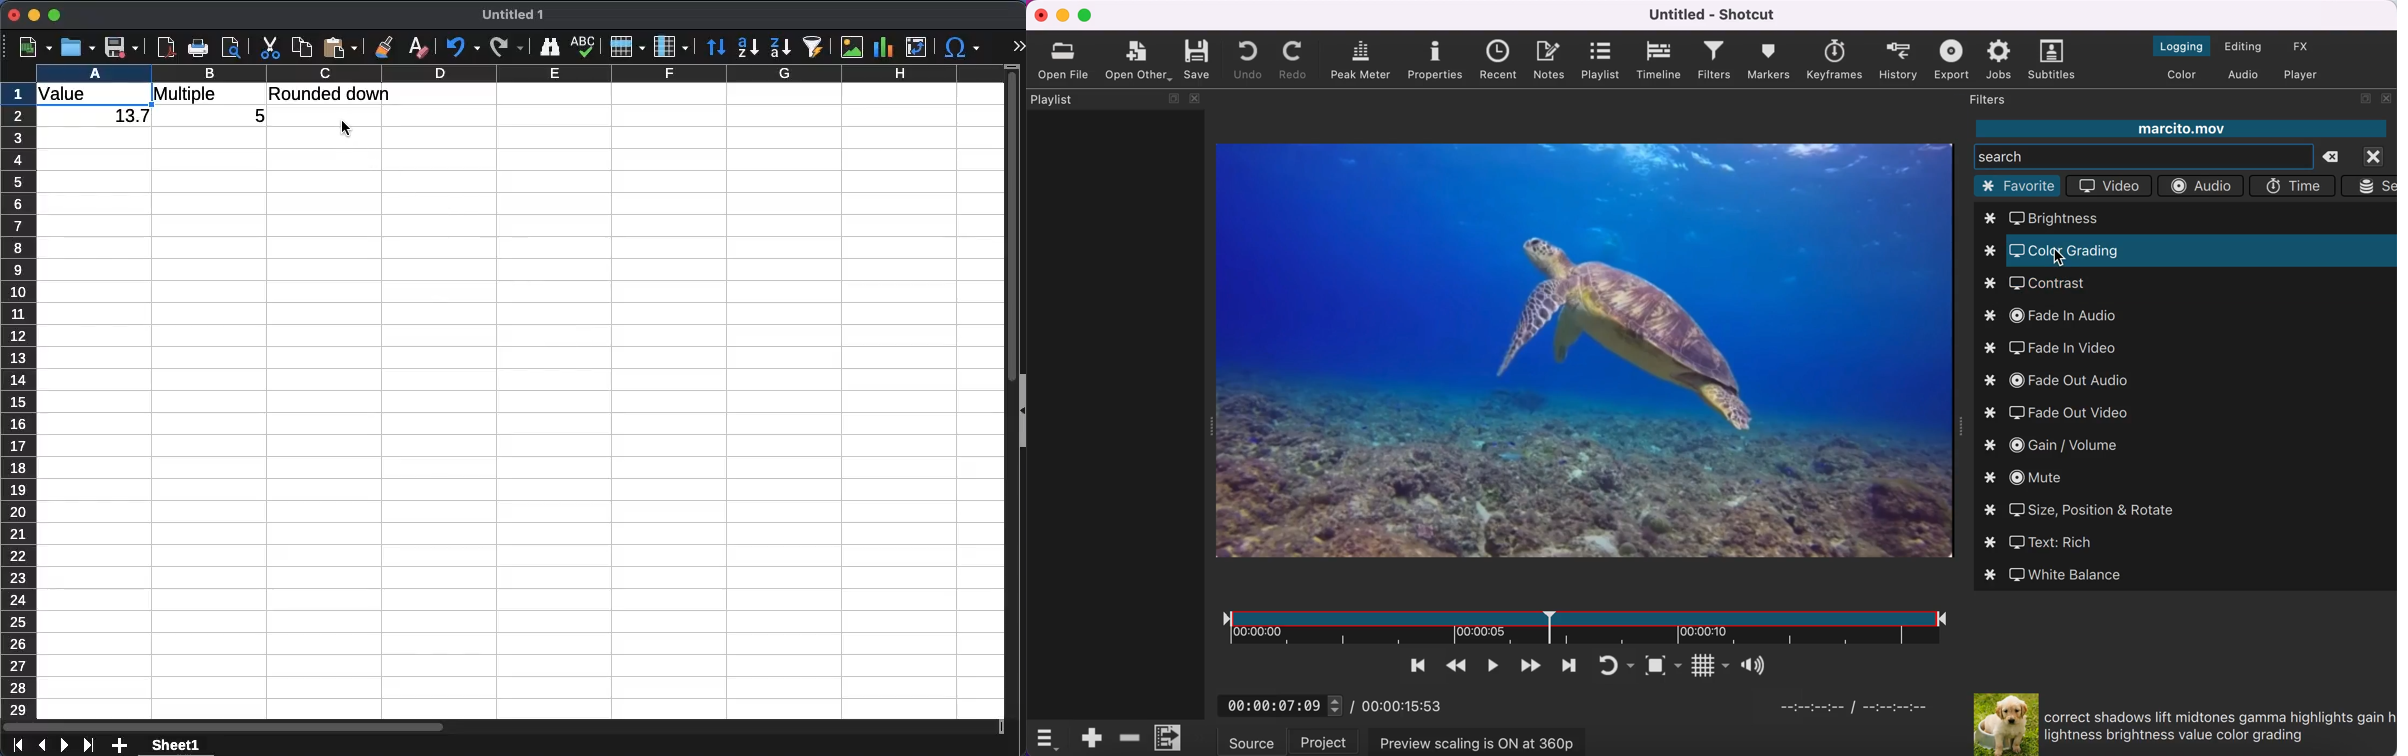 Image resolution: width=2408 pixels, height=756 pixels. I want to click on previous sheet, so click(41, 746).